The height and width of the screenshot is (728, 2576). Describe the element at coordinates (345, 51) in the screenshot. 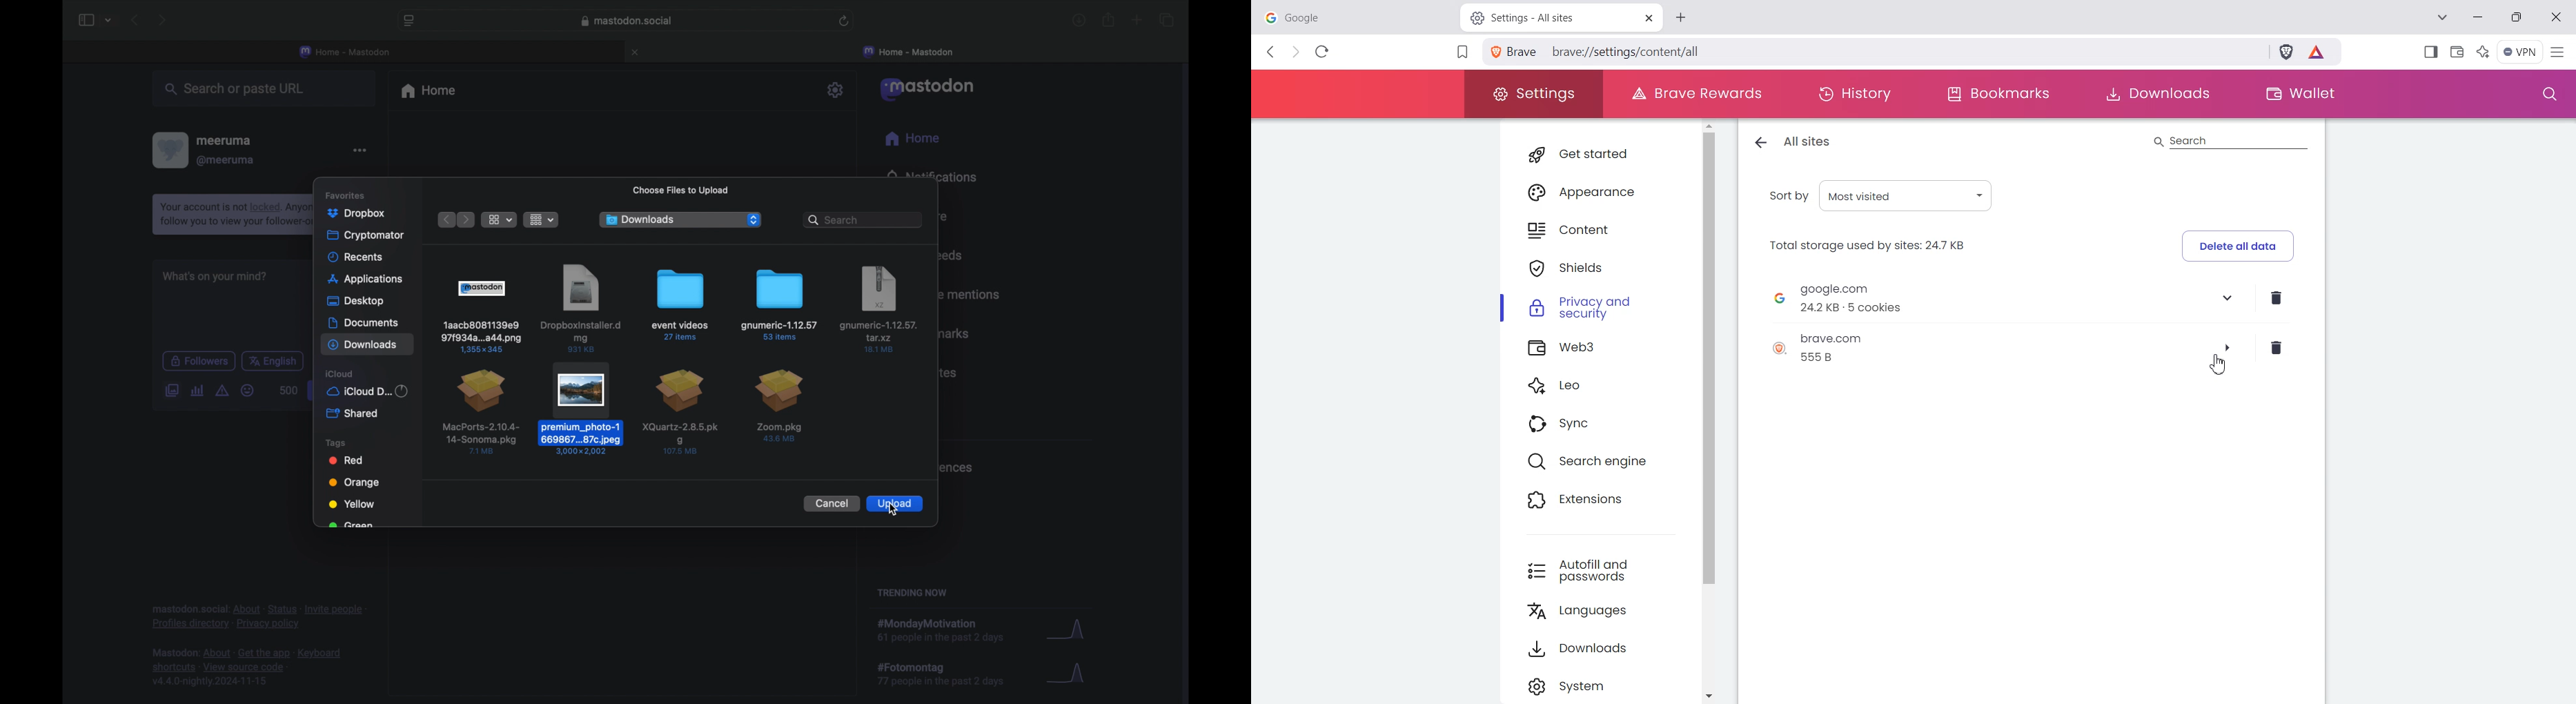

I see `home - mastodon` at that location.